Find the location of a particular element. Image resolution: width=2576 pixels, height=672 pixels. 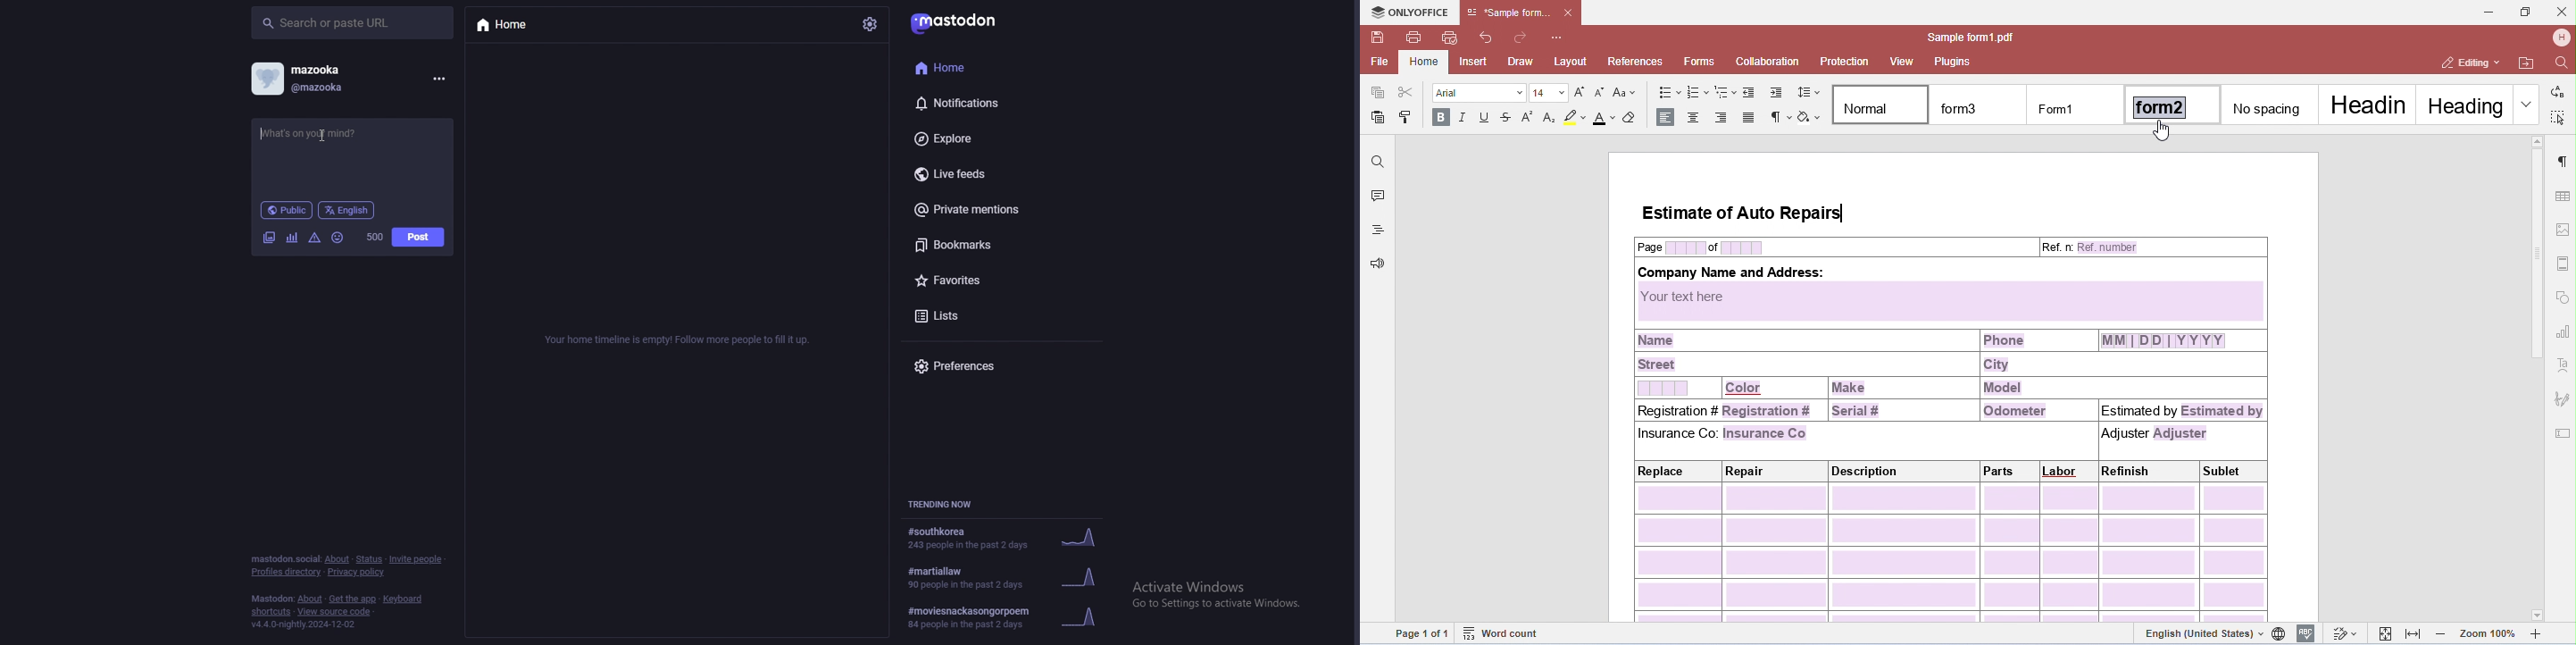

mazooka is located at coordinates (336, 69).